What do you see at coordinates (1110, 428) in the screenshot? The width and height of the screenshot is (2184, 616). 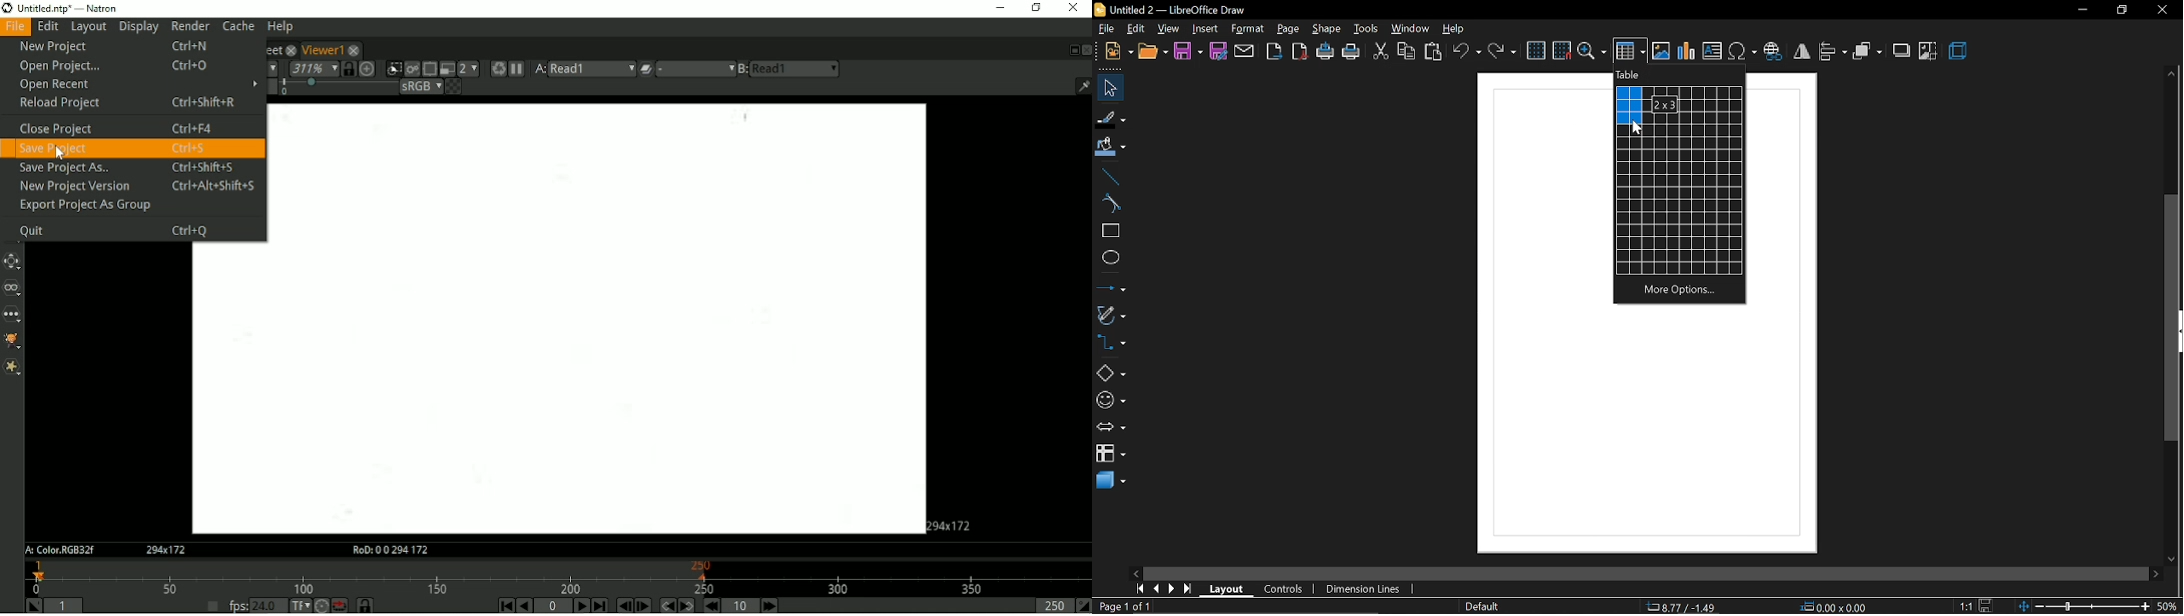 I see `arrows` at bounding box center [1110, 428].